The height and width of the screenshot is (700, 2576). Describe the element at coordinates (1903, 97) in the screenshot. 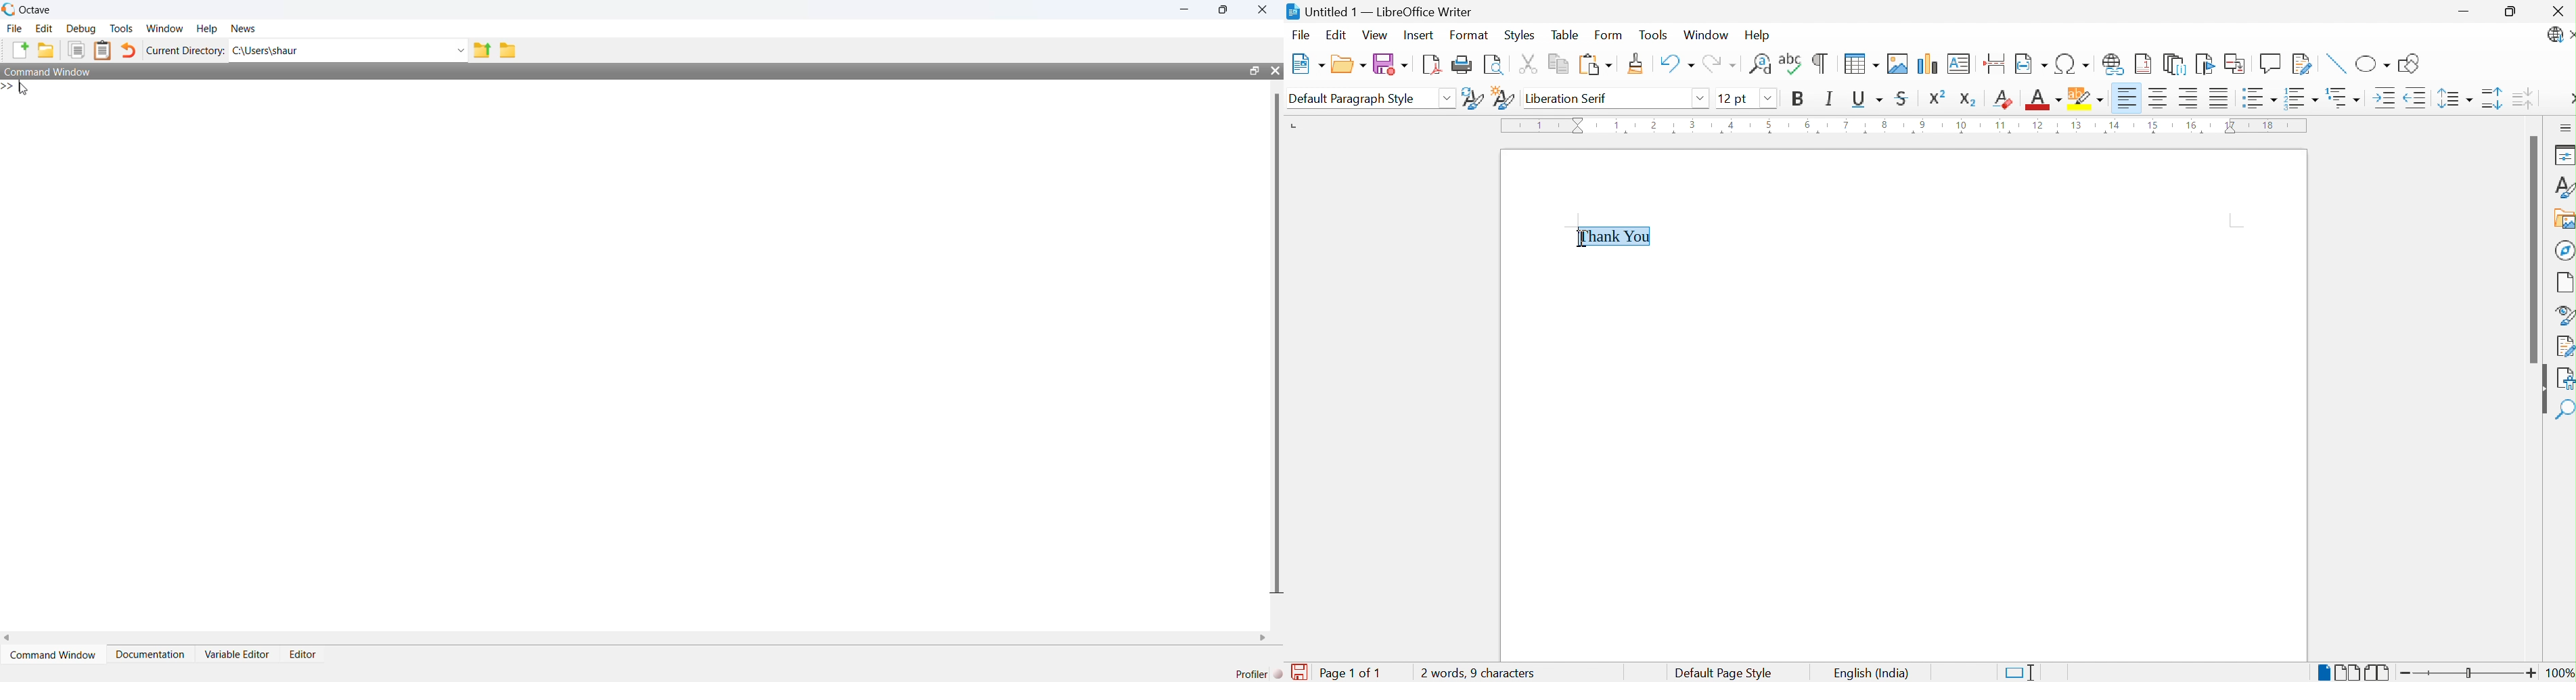

I see `Strikethrough` at that location.